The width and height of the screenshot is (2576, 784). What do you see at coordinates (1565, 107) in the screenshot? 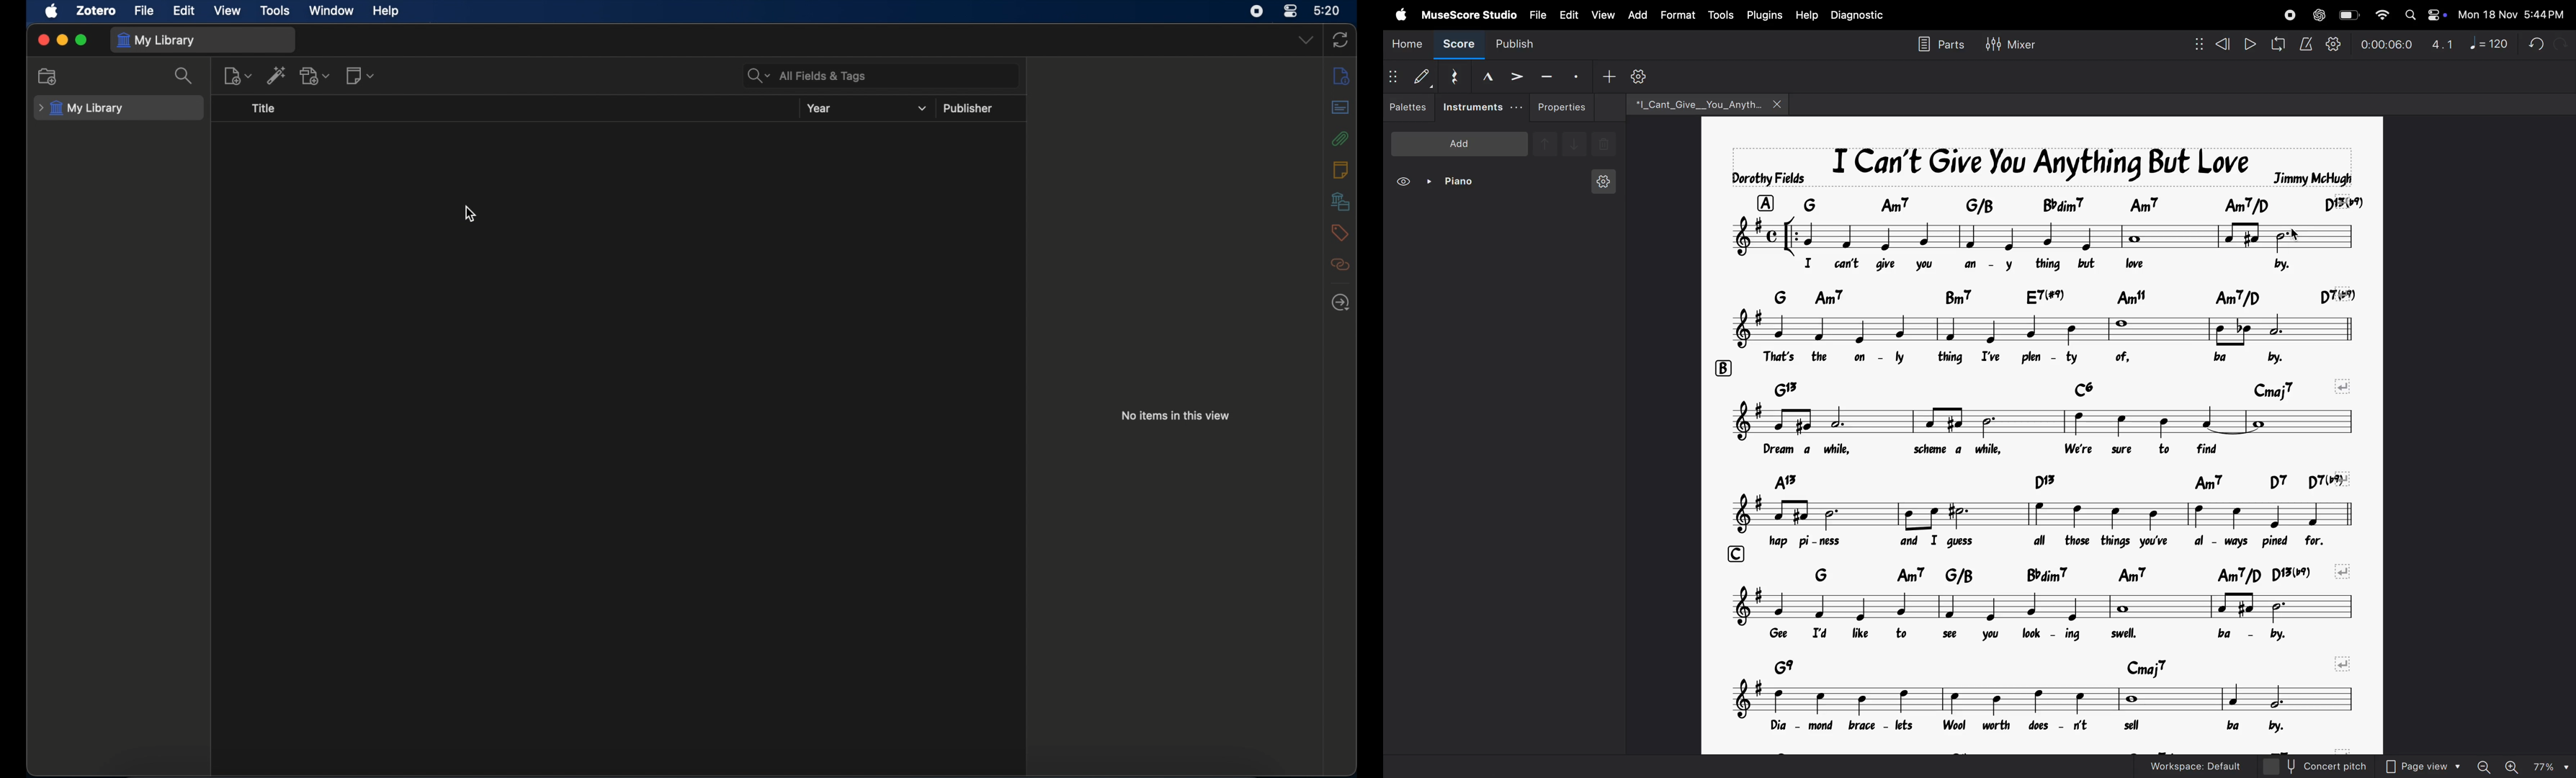
I see `properties` at bounding box center [1565, 107].